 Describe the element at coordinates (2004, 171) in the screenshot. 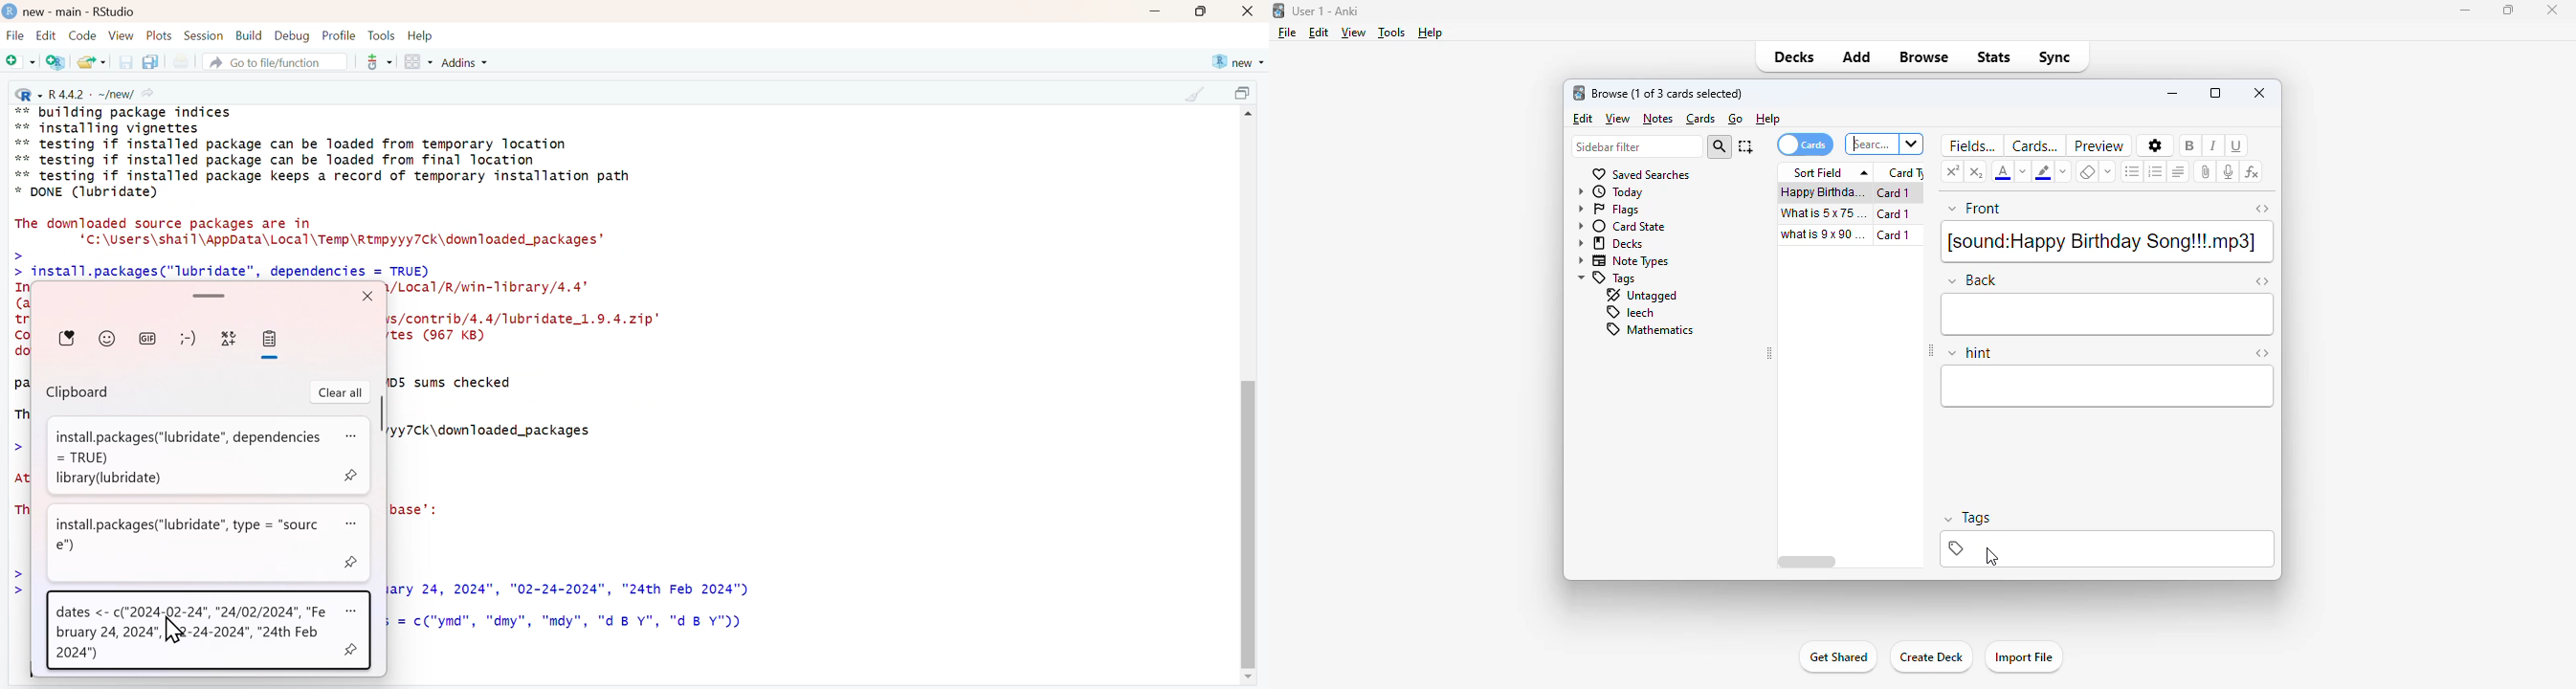

I see `text color` at that location.